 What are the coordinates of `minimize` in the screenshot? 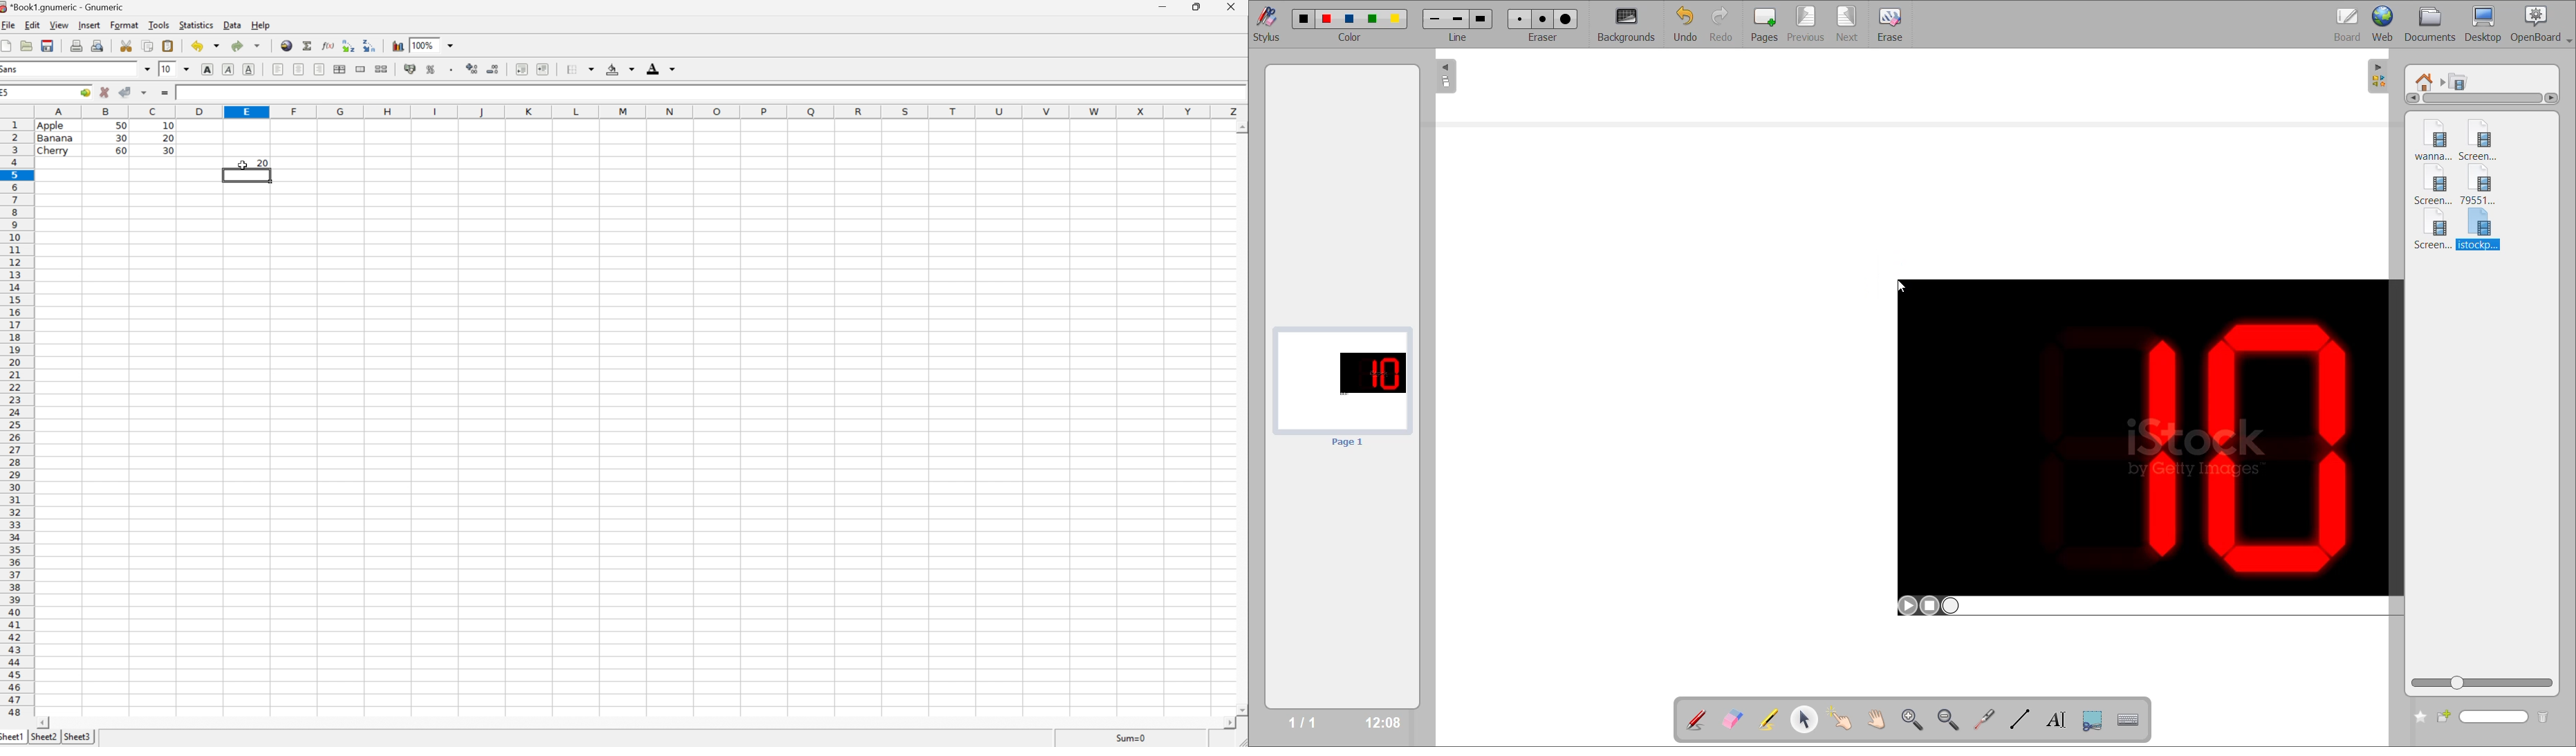 It's located at (1165, 6).